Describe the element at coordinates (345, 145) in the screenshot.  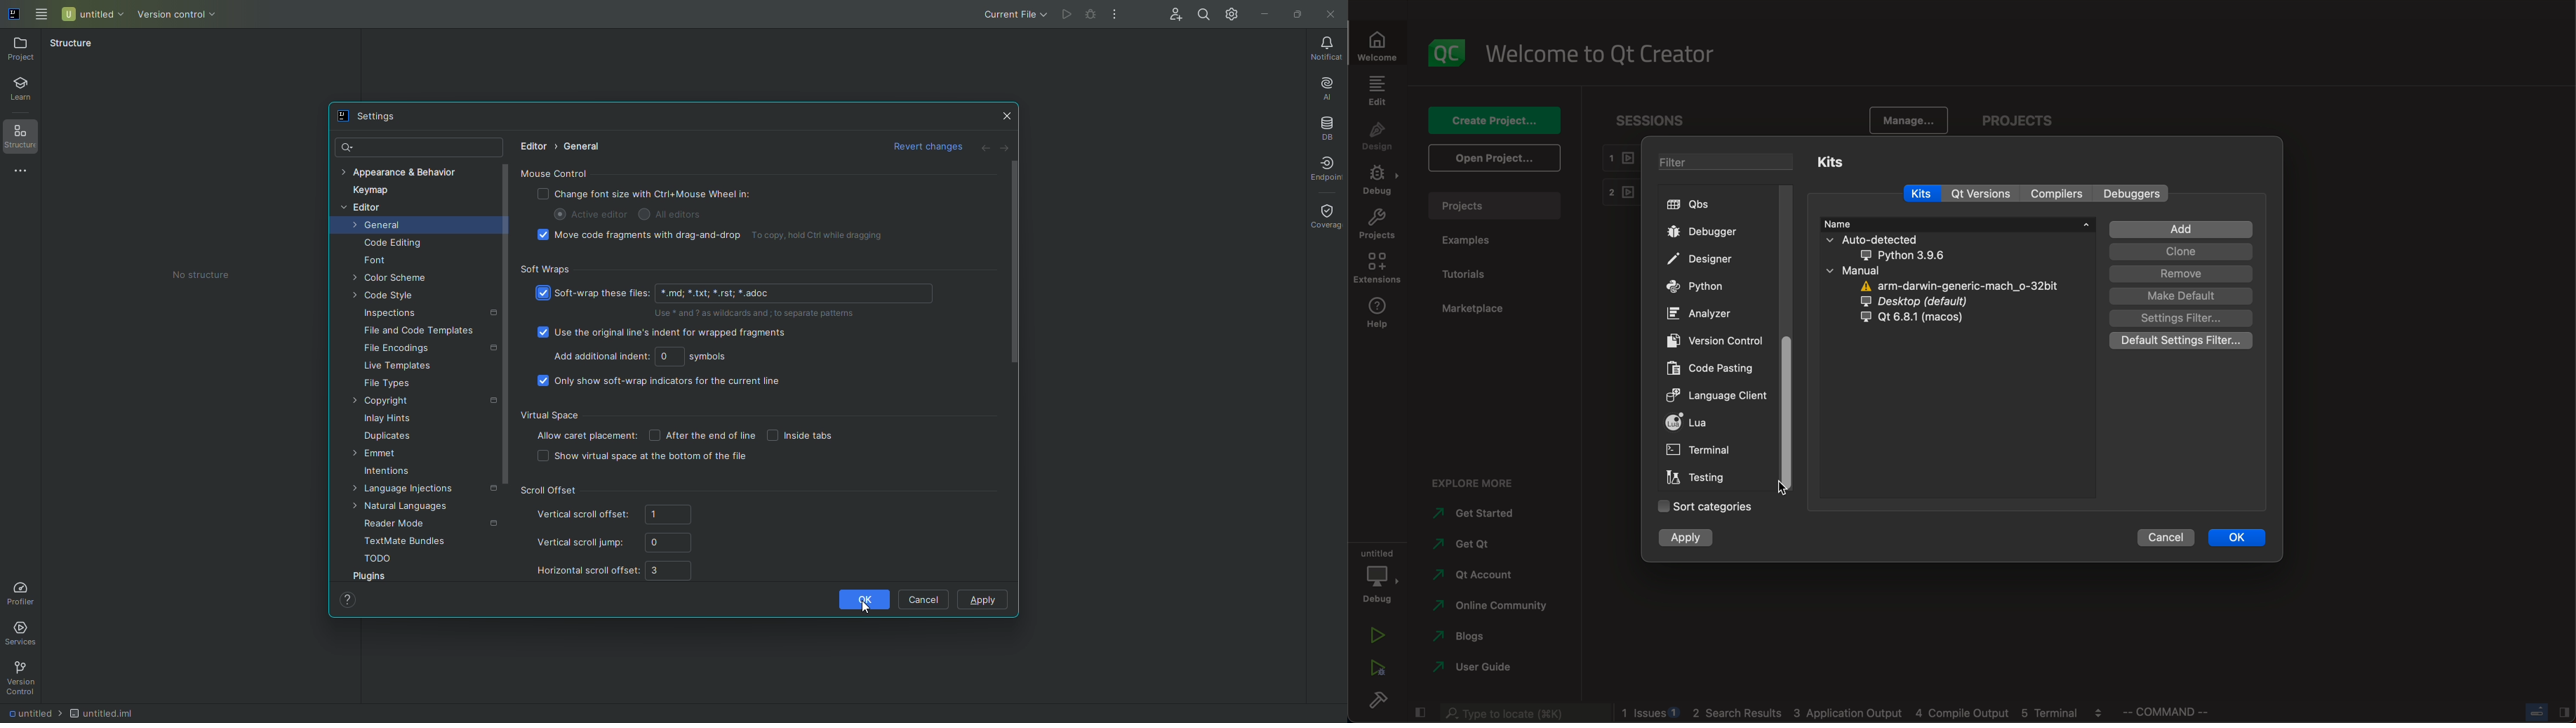
I see `Search` at that location.